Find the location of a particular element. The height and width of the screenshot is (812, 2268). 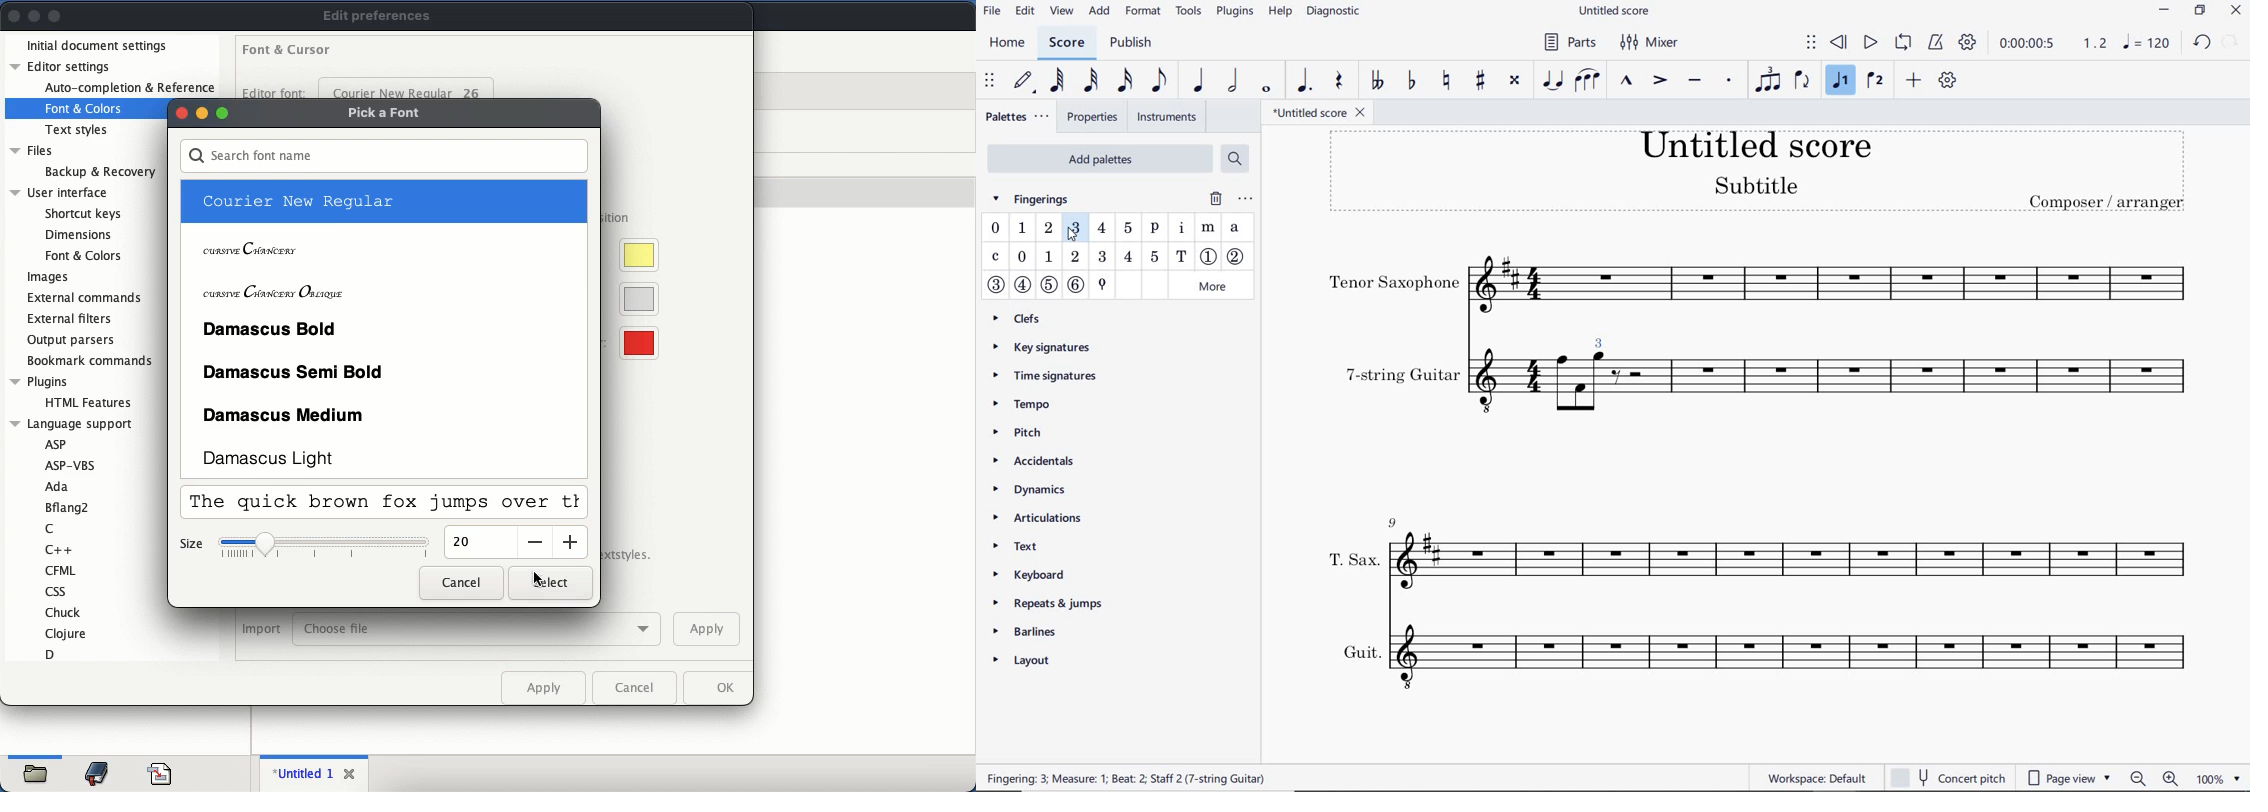

fingerings 1 is located at coordinates (1021, 228).